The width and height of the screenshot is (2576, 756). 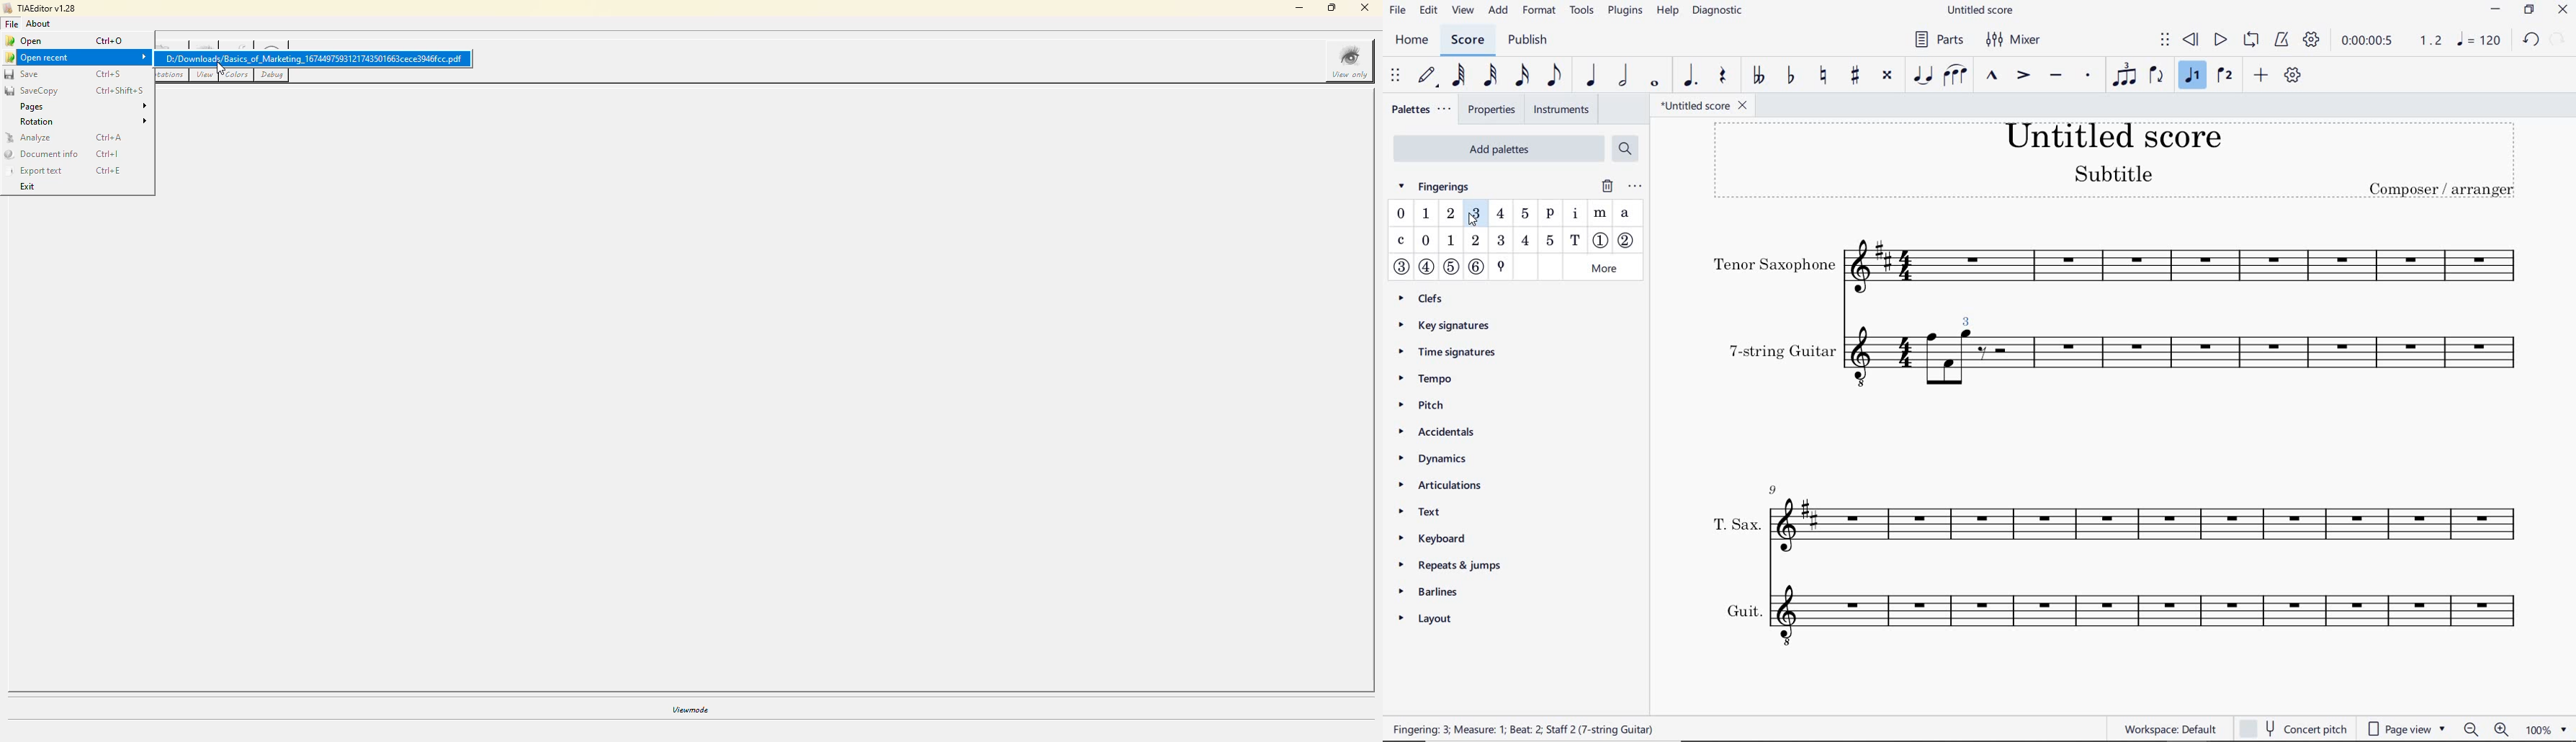 What do you see at coordinates (2294, 728) in the screenshot?
I see `concert pitch` at bounding box center [2294, 728].